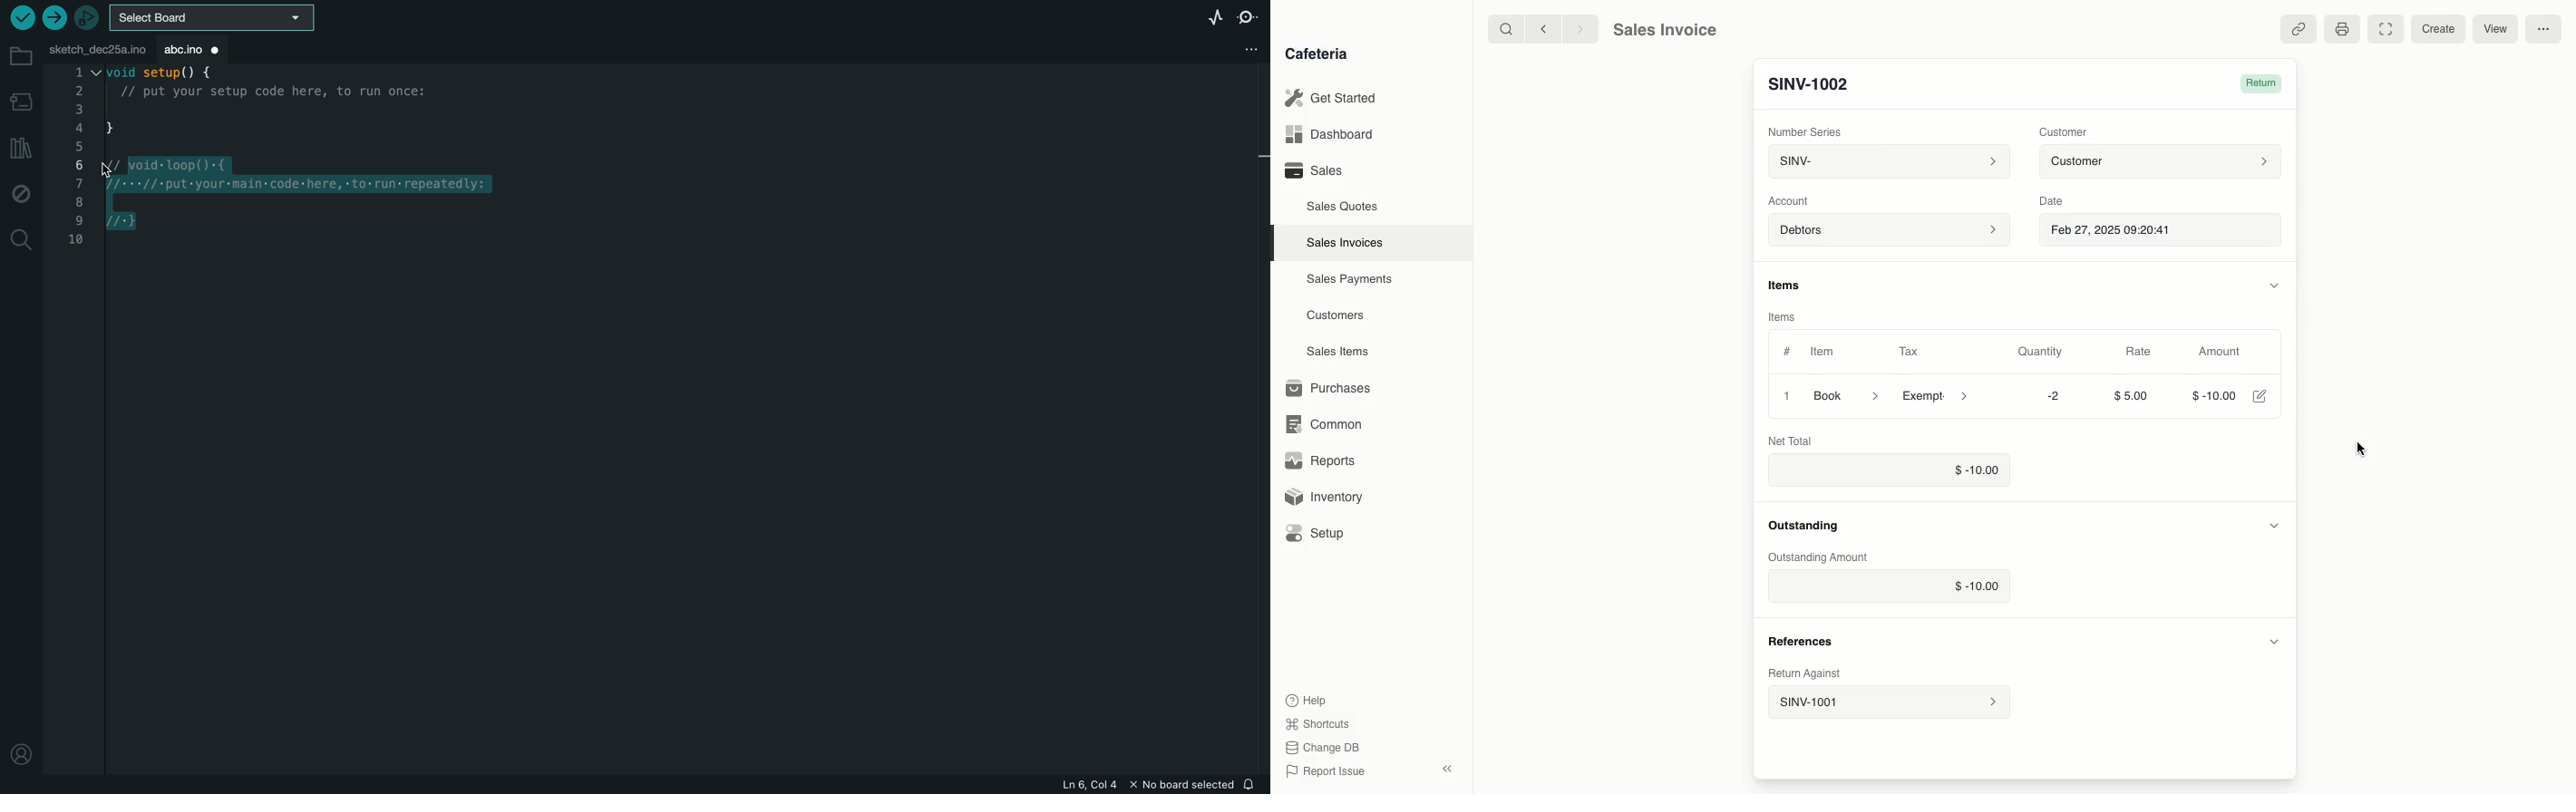 The height and width of the screenshot is (812, 2576). What do you see at coordinates (2271, 527) in the screenshot?
I see `Hide` at bounding box center [2271, 527].